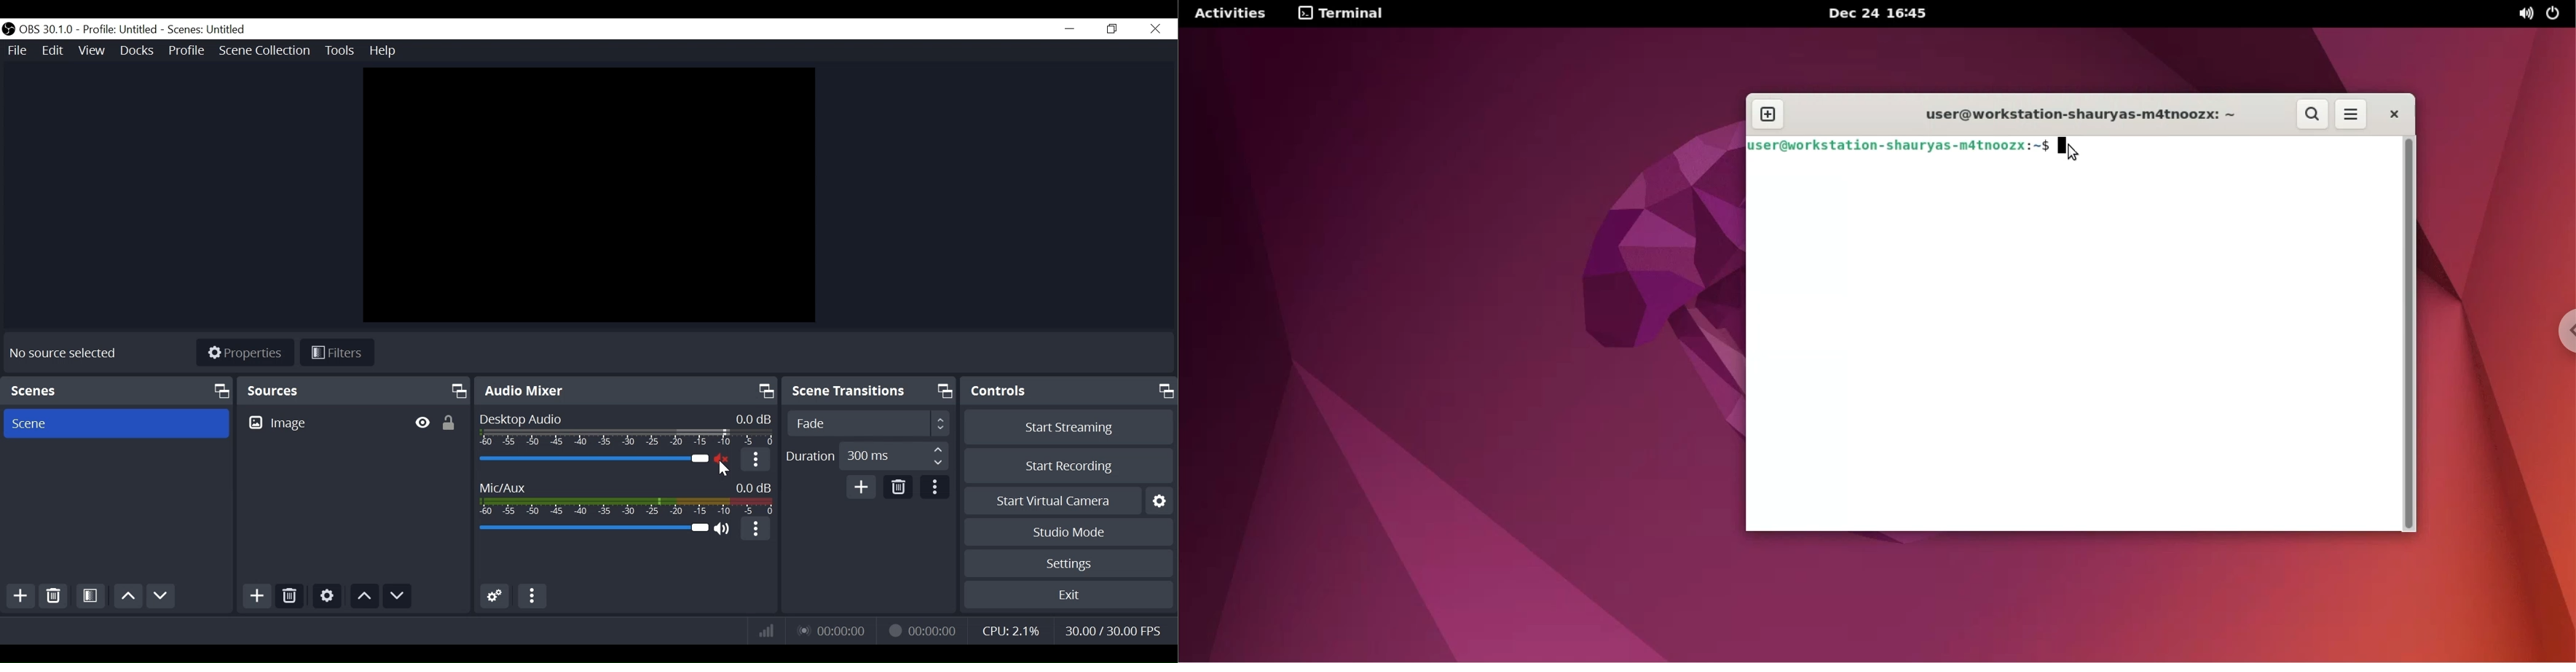  Describe the element at coordinates (1068, 532) in the screenshot. I see `Studio Mode` at that location.